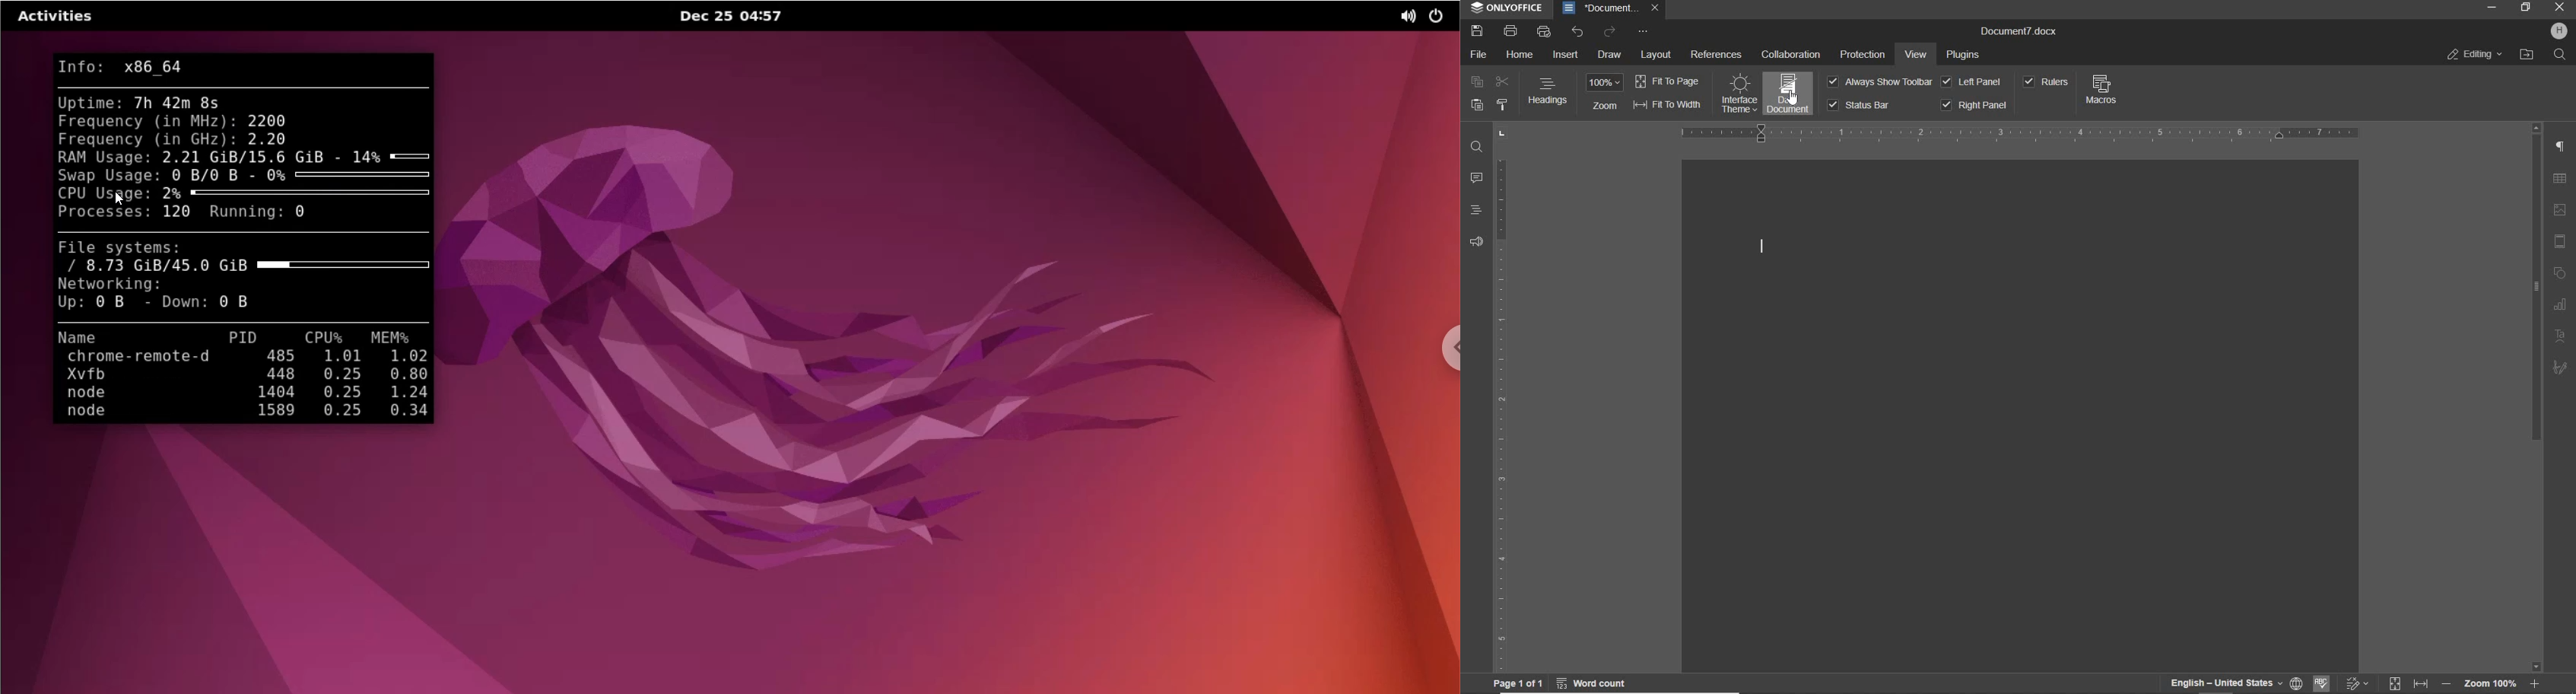 The height and width of the screenshot is (700, 2576). What do you see at coordinates (2397, 683) in the screenshot?
I see `FIT TO PAGE` at bounding box center [2397, 683].